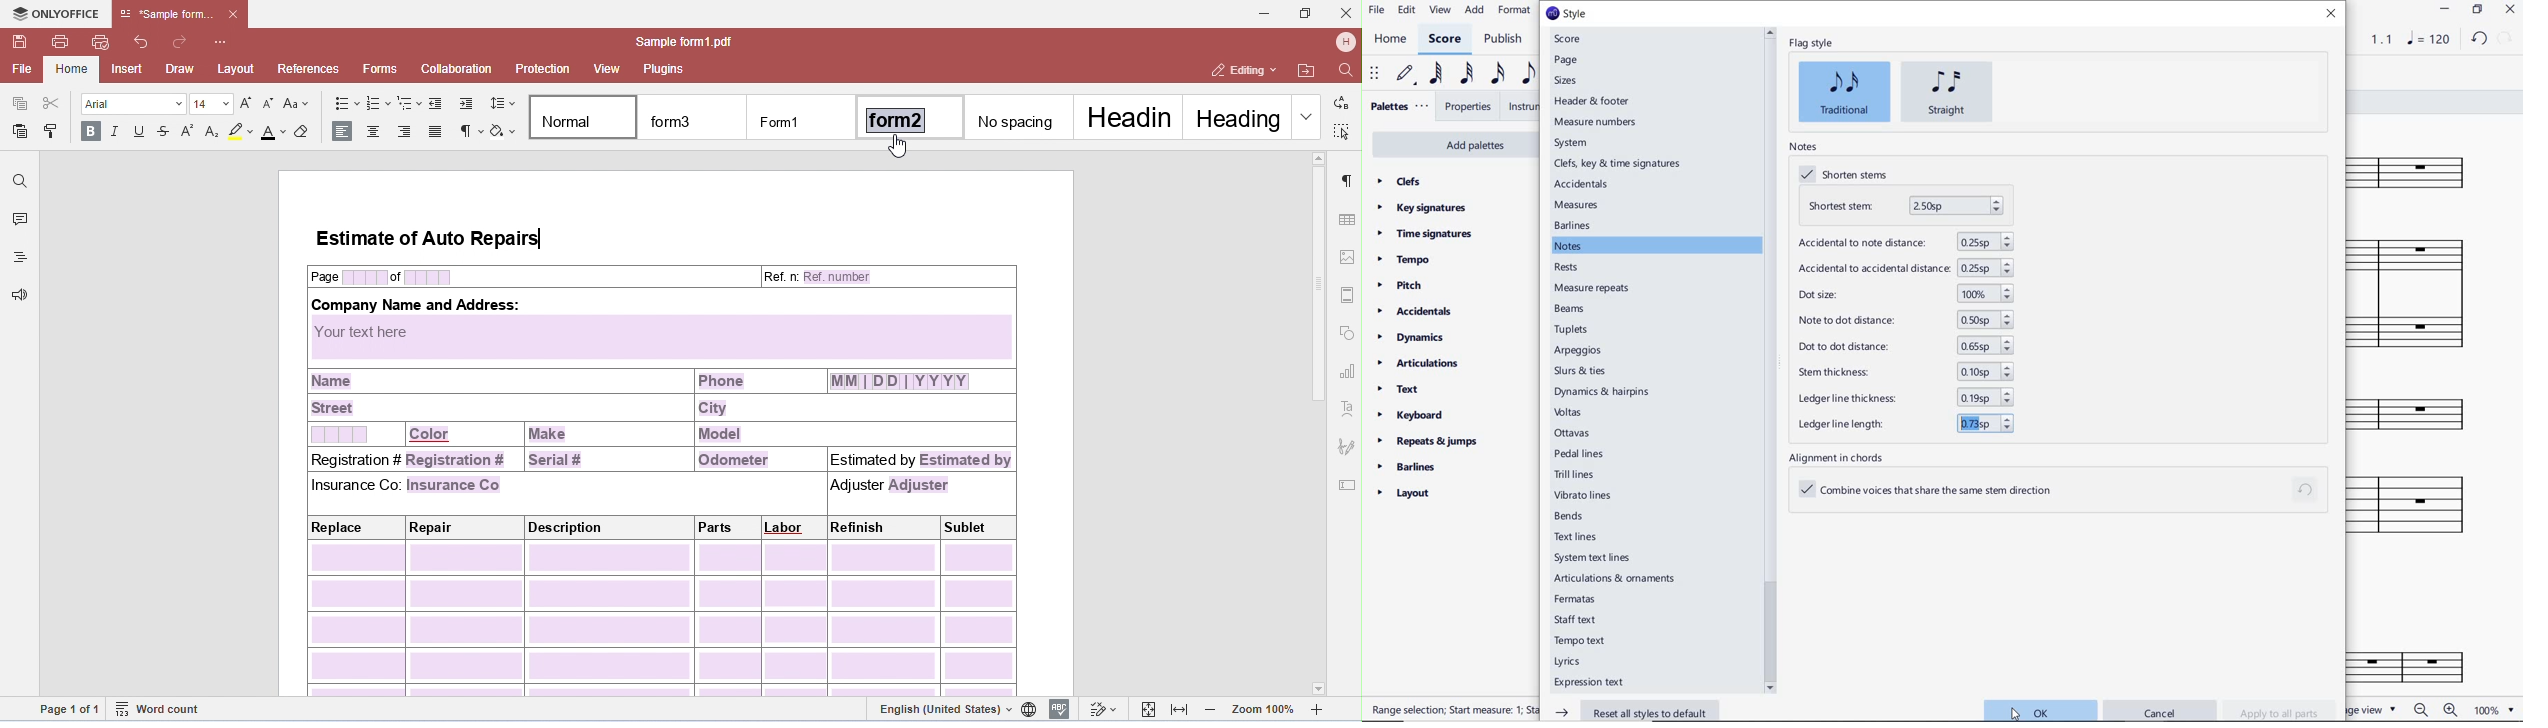  What do you see at coordinates (2445, 11) in the screenshot?
I see `MINIMIZE` at bounding box center [2445, 11].